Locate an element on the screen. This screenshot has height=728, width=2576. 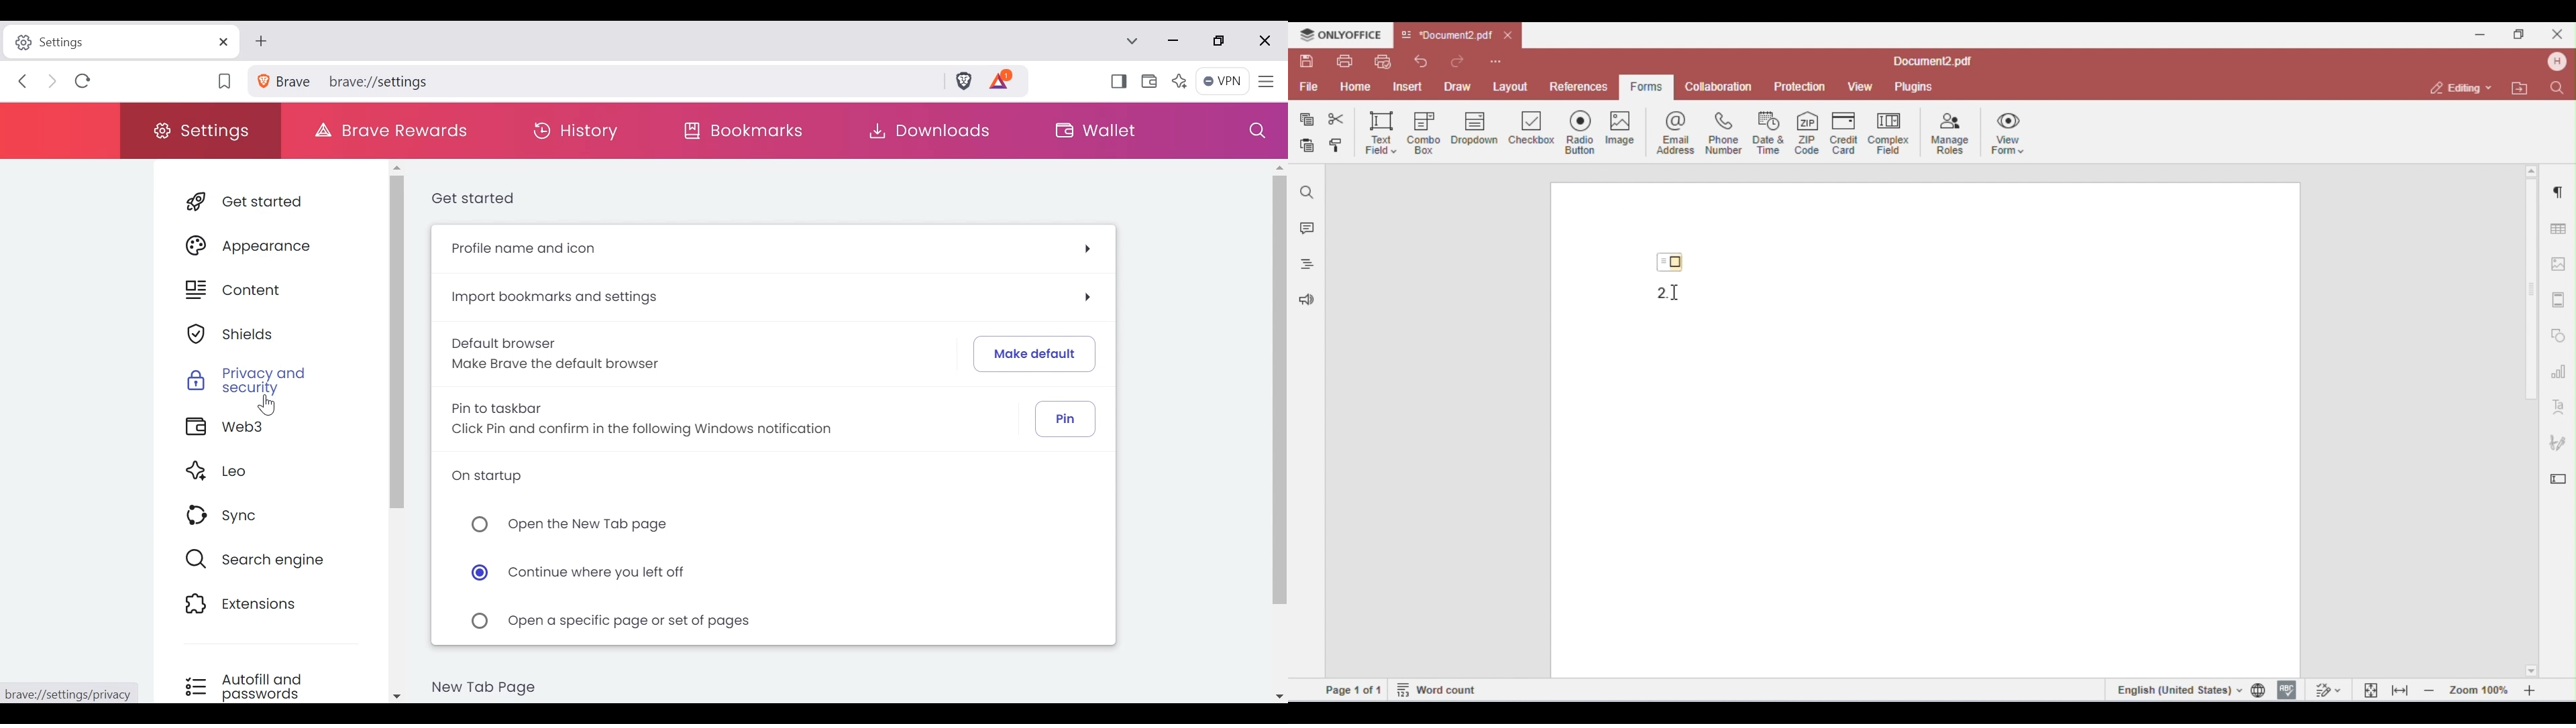
On Startup is located at coordinates (484, 475).